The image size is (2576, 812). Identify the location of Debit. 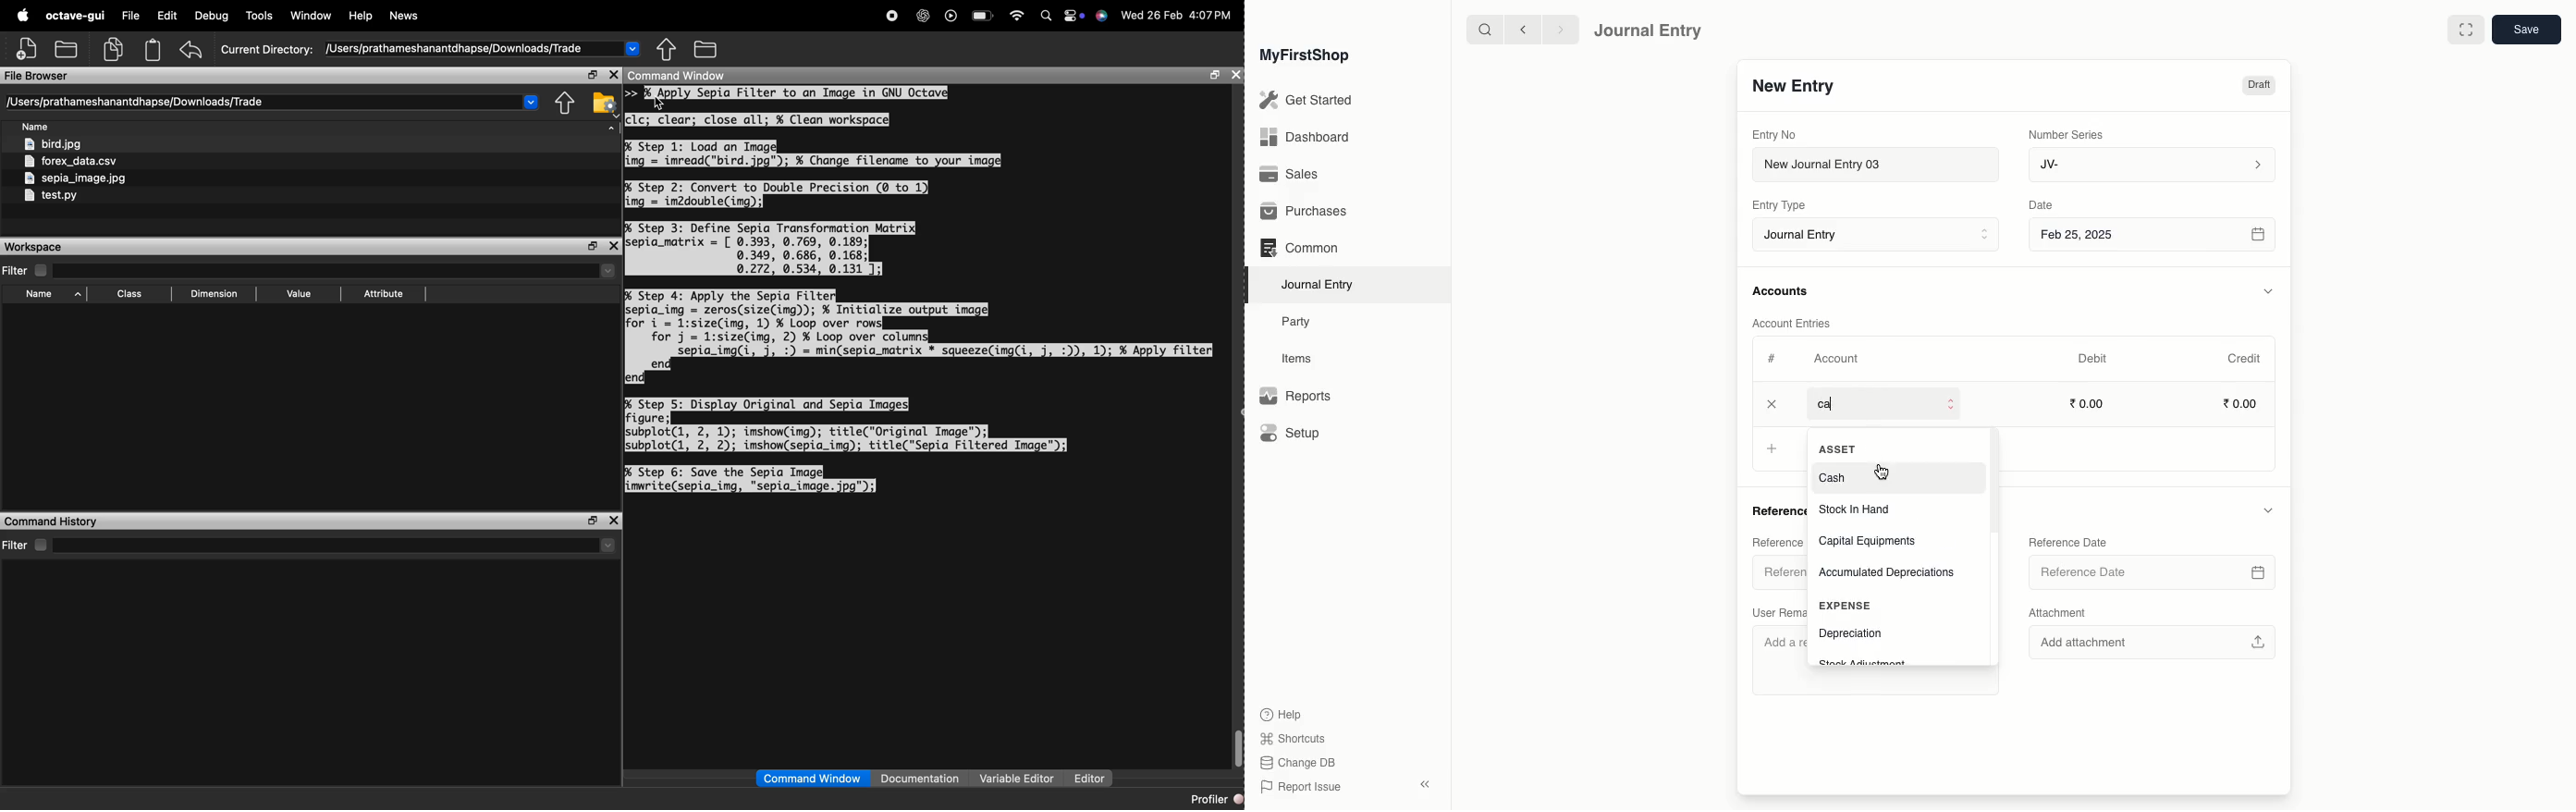
(2092, 358).